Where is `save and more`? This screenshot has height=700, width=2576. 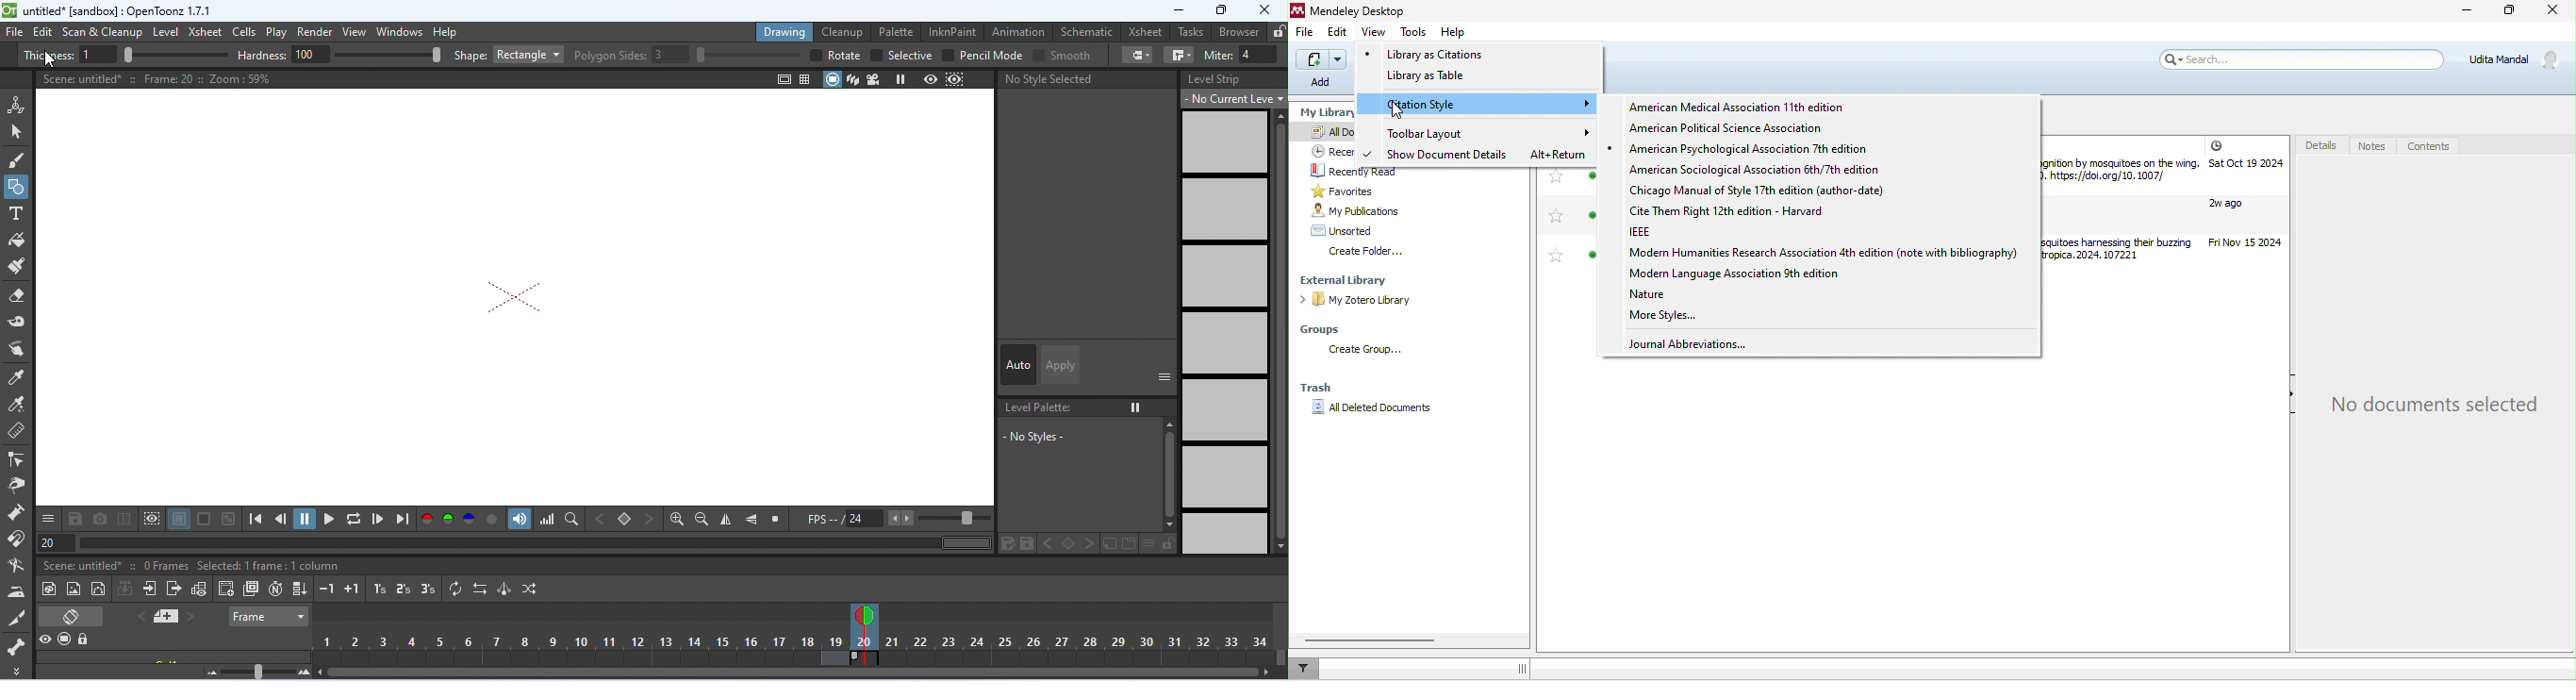
save and more is located at coordinates (47, 518).